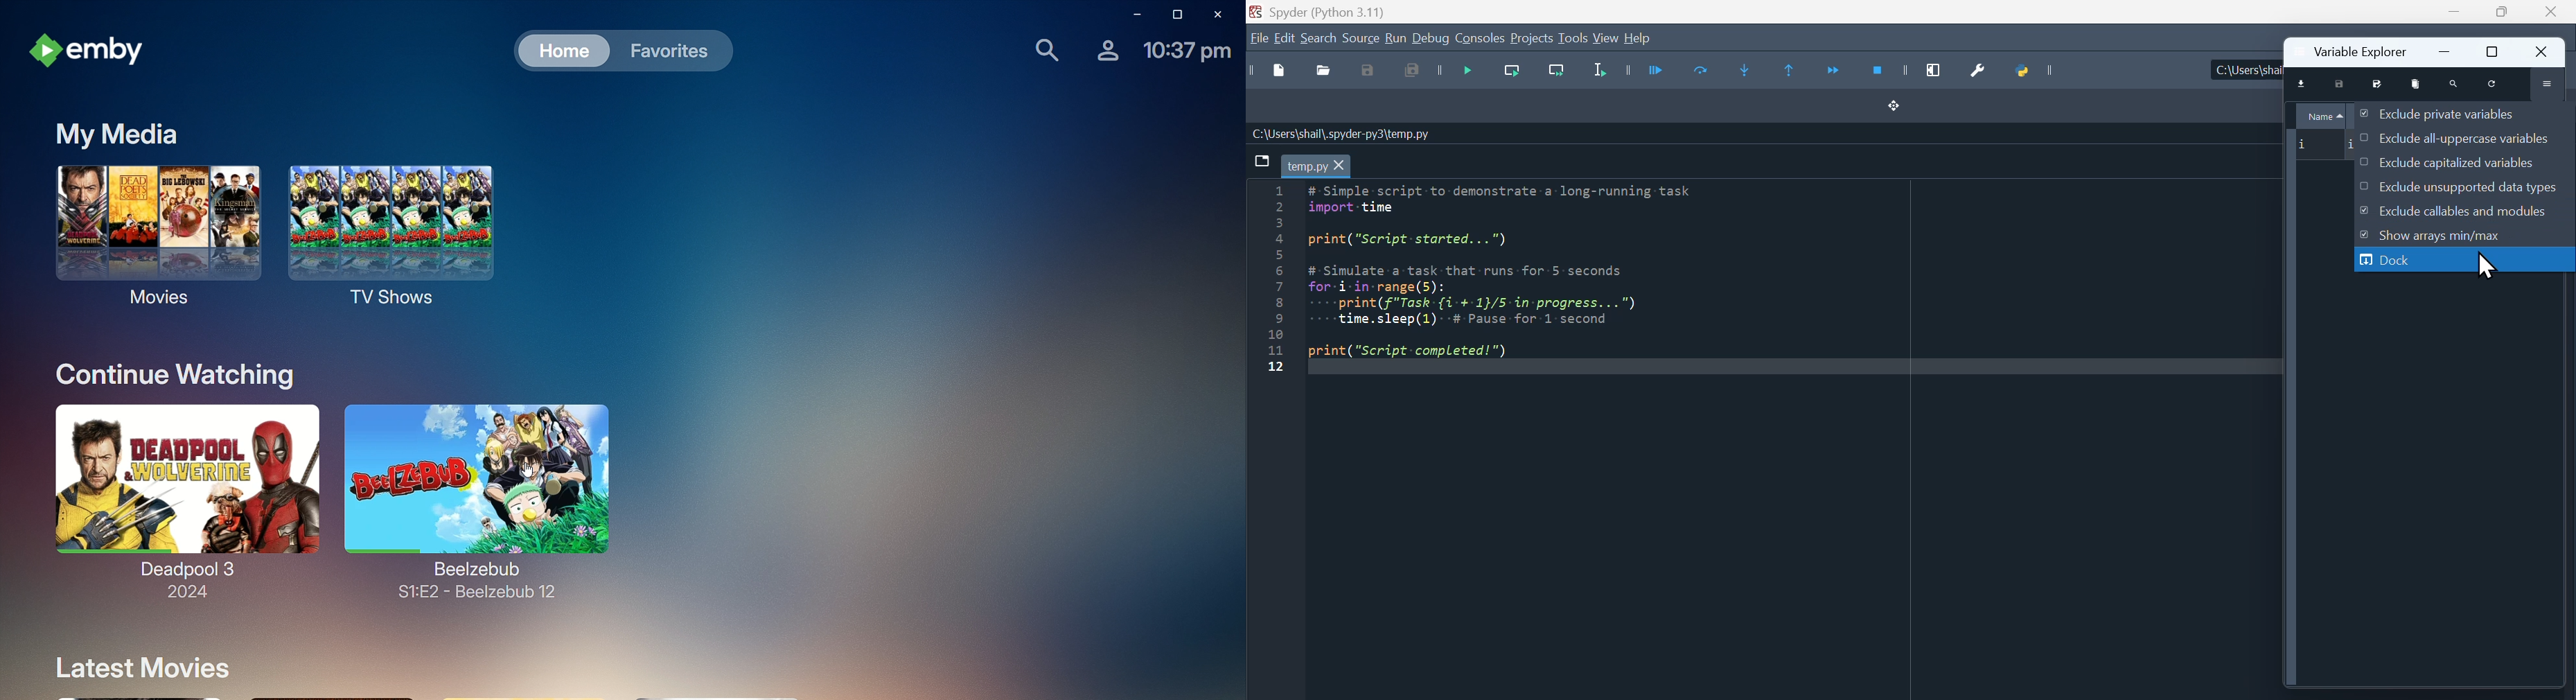  What do you see at coordinates (1322, 72) in the screenshot?
I see `Open file` at bounding box center [1322, 72].